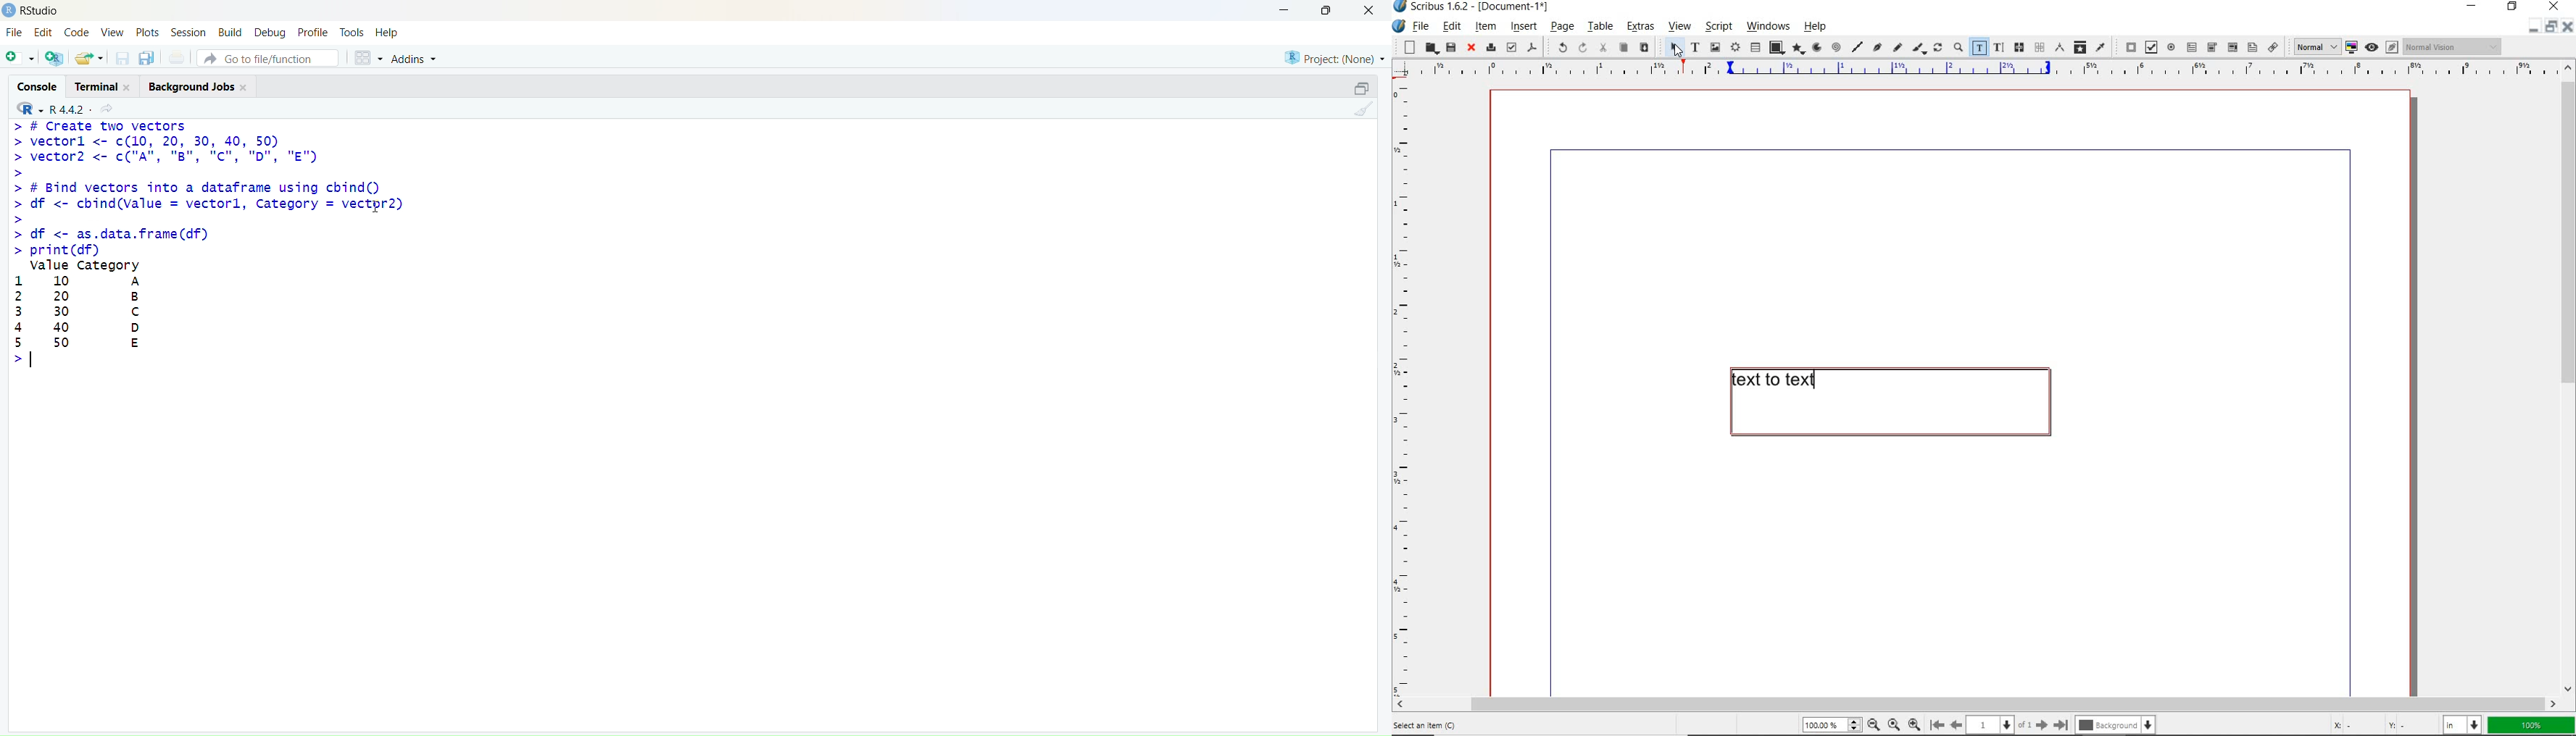  Describe the element at coordinates (16, 32) in the screenshot. I see `File` at that location.